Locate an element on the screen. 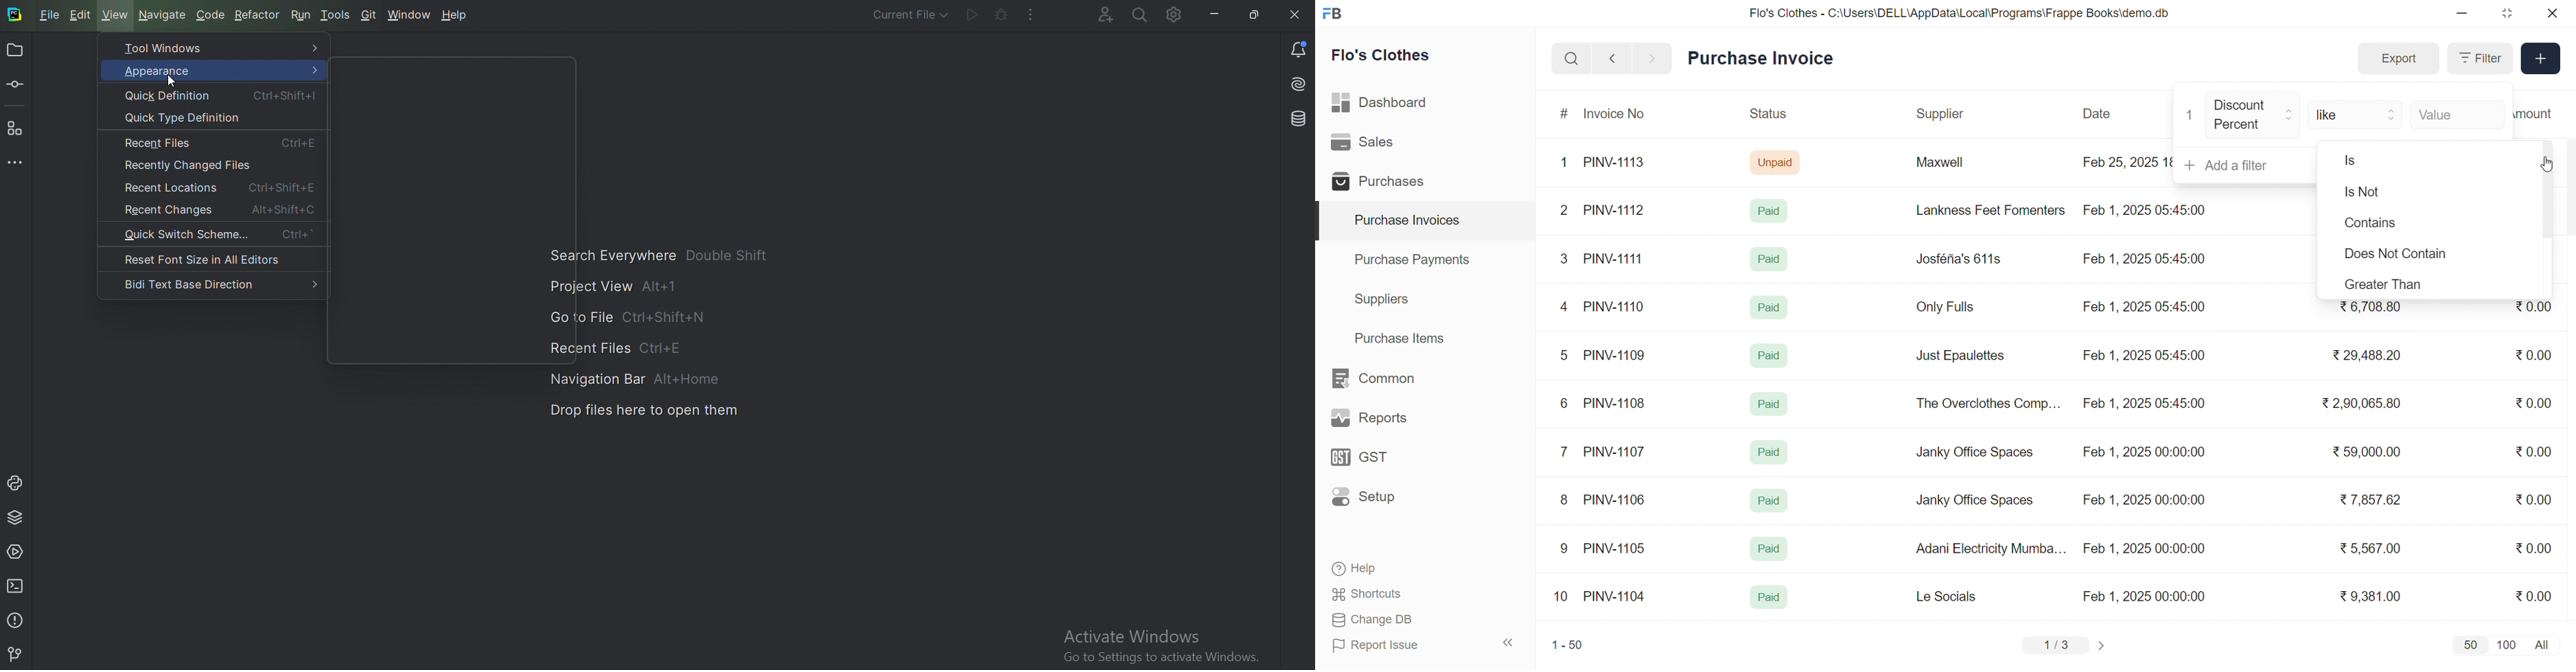  commit is located at coordinates (19, 84).